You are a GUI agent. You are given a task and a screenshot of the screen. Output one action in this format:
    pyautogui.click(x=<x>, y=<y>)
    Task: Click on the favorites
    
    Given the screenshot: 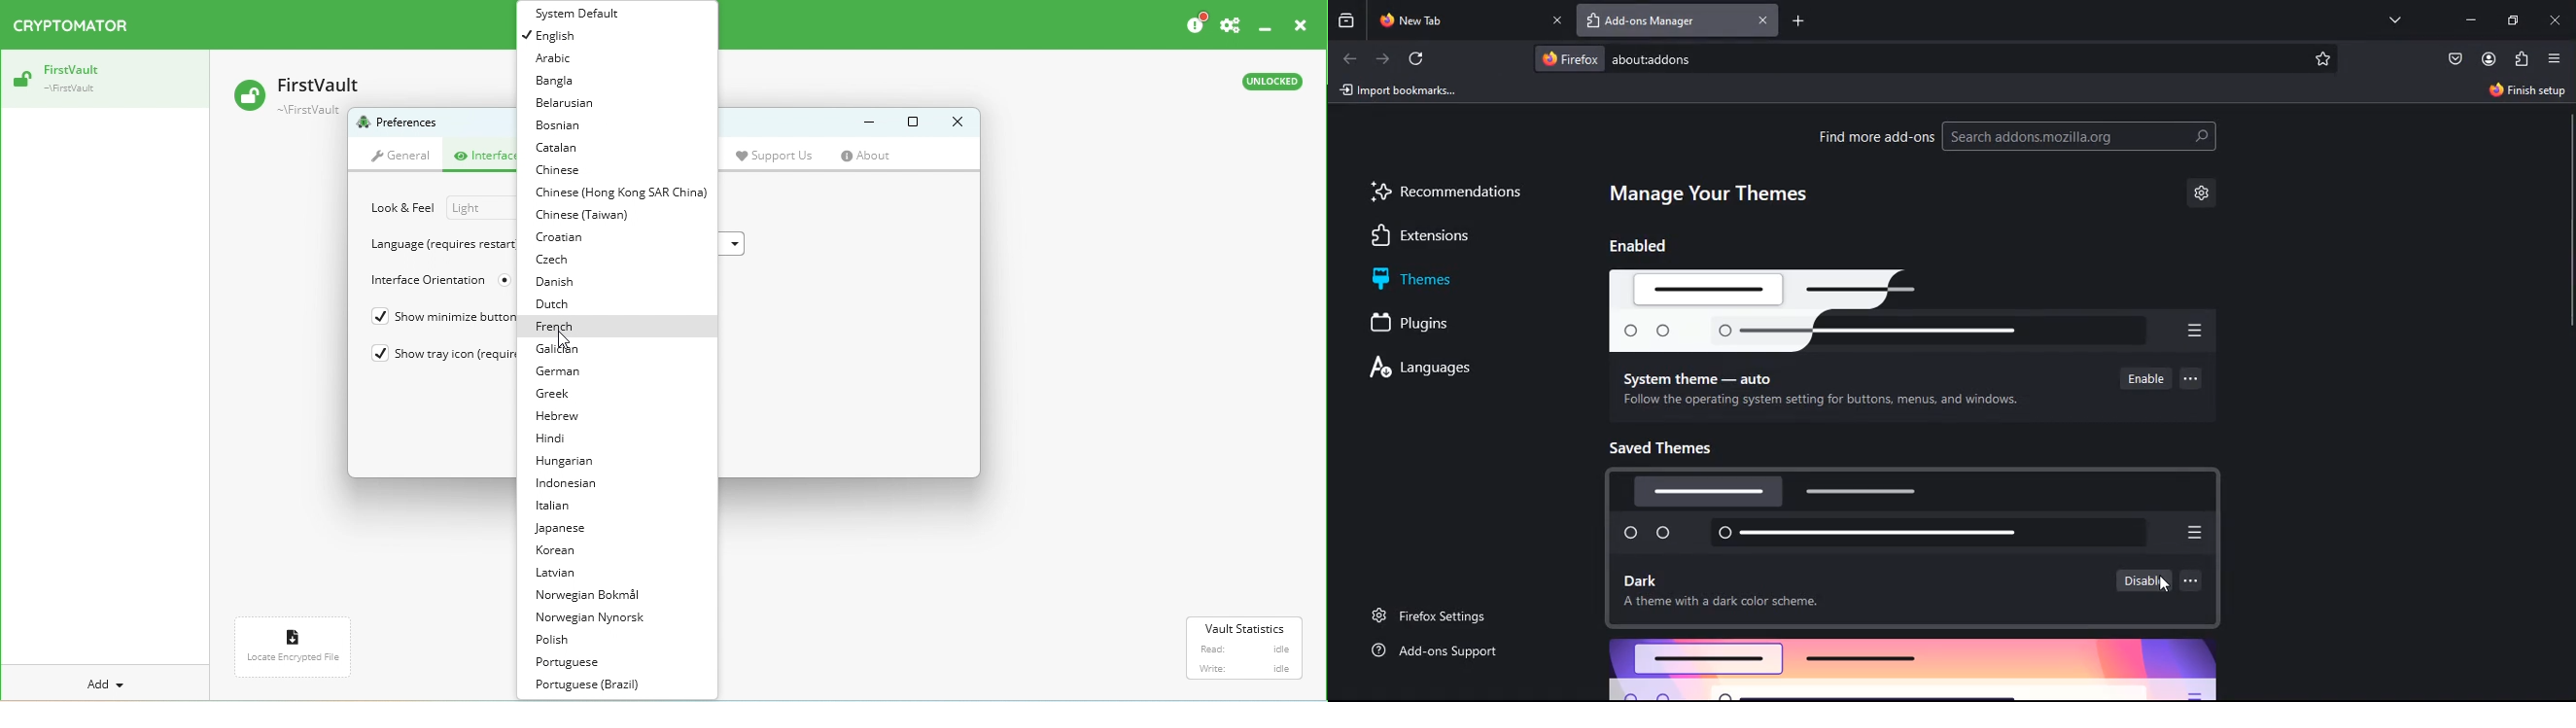 What is the action you would take?
    pyautogui.click(x=2329, y=58)
    